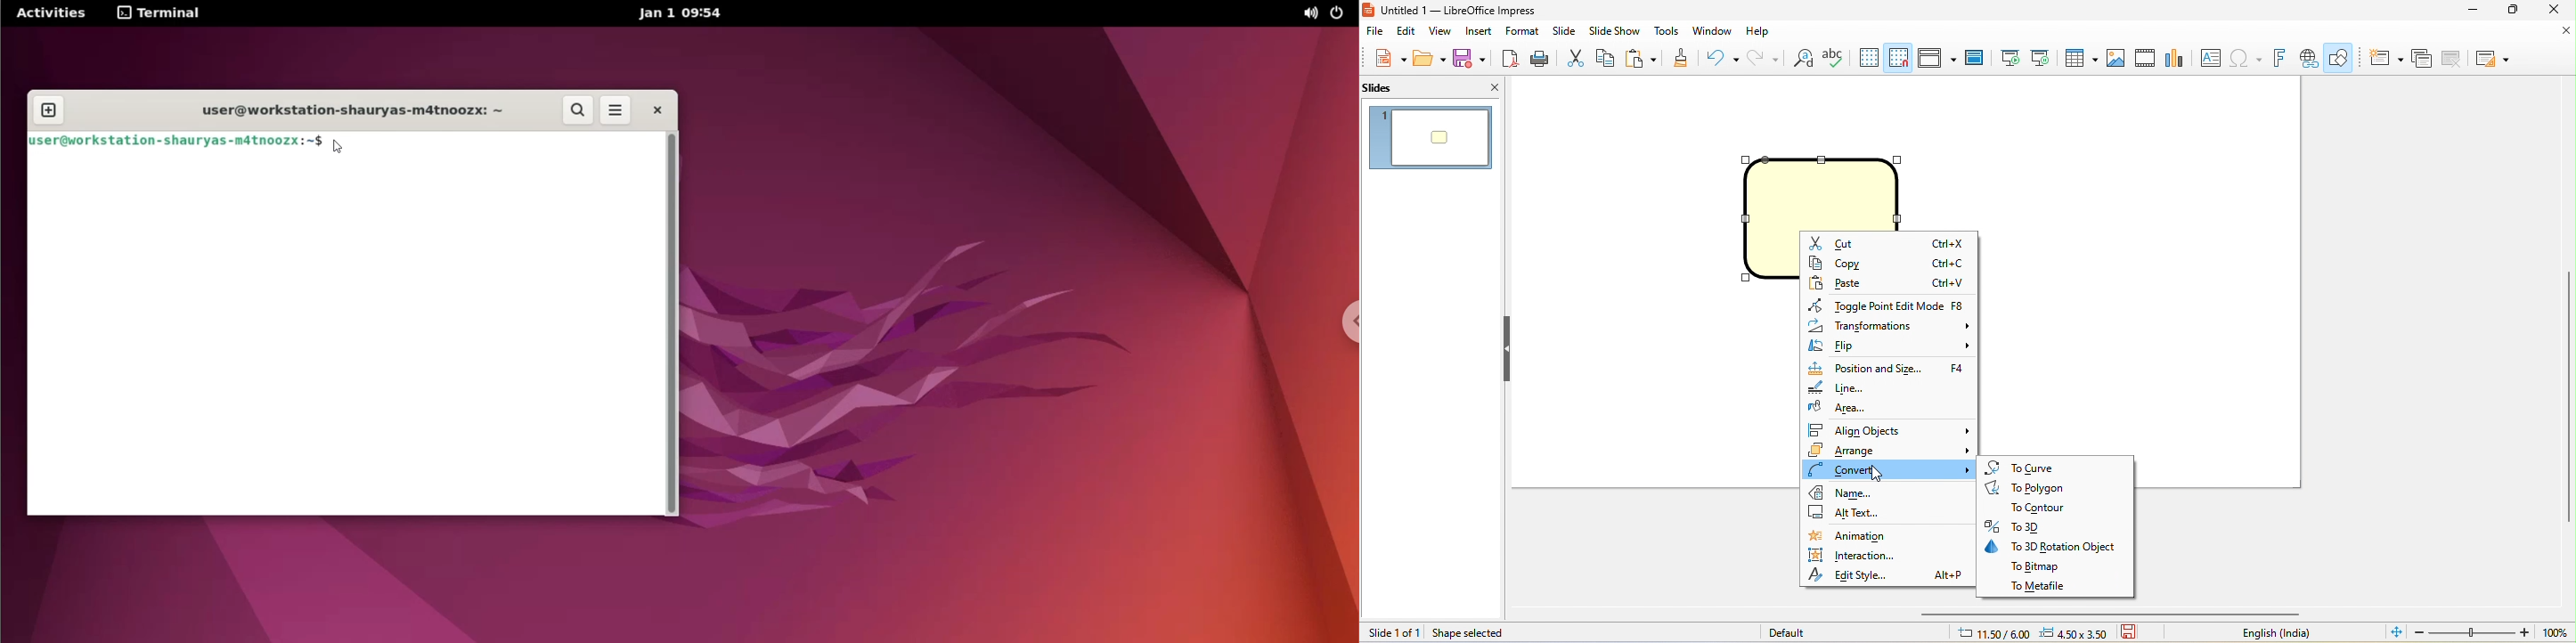 The width and height of the screenshot is (2576, 644). What do you see at coordinates (2553, 10) in the screenshot?
I see `close` at bounding box center [2553, 10].